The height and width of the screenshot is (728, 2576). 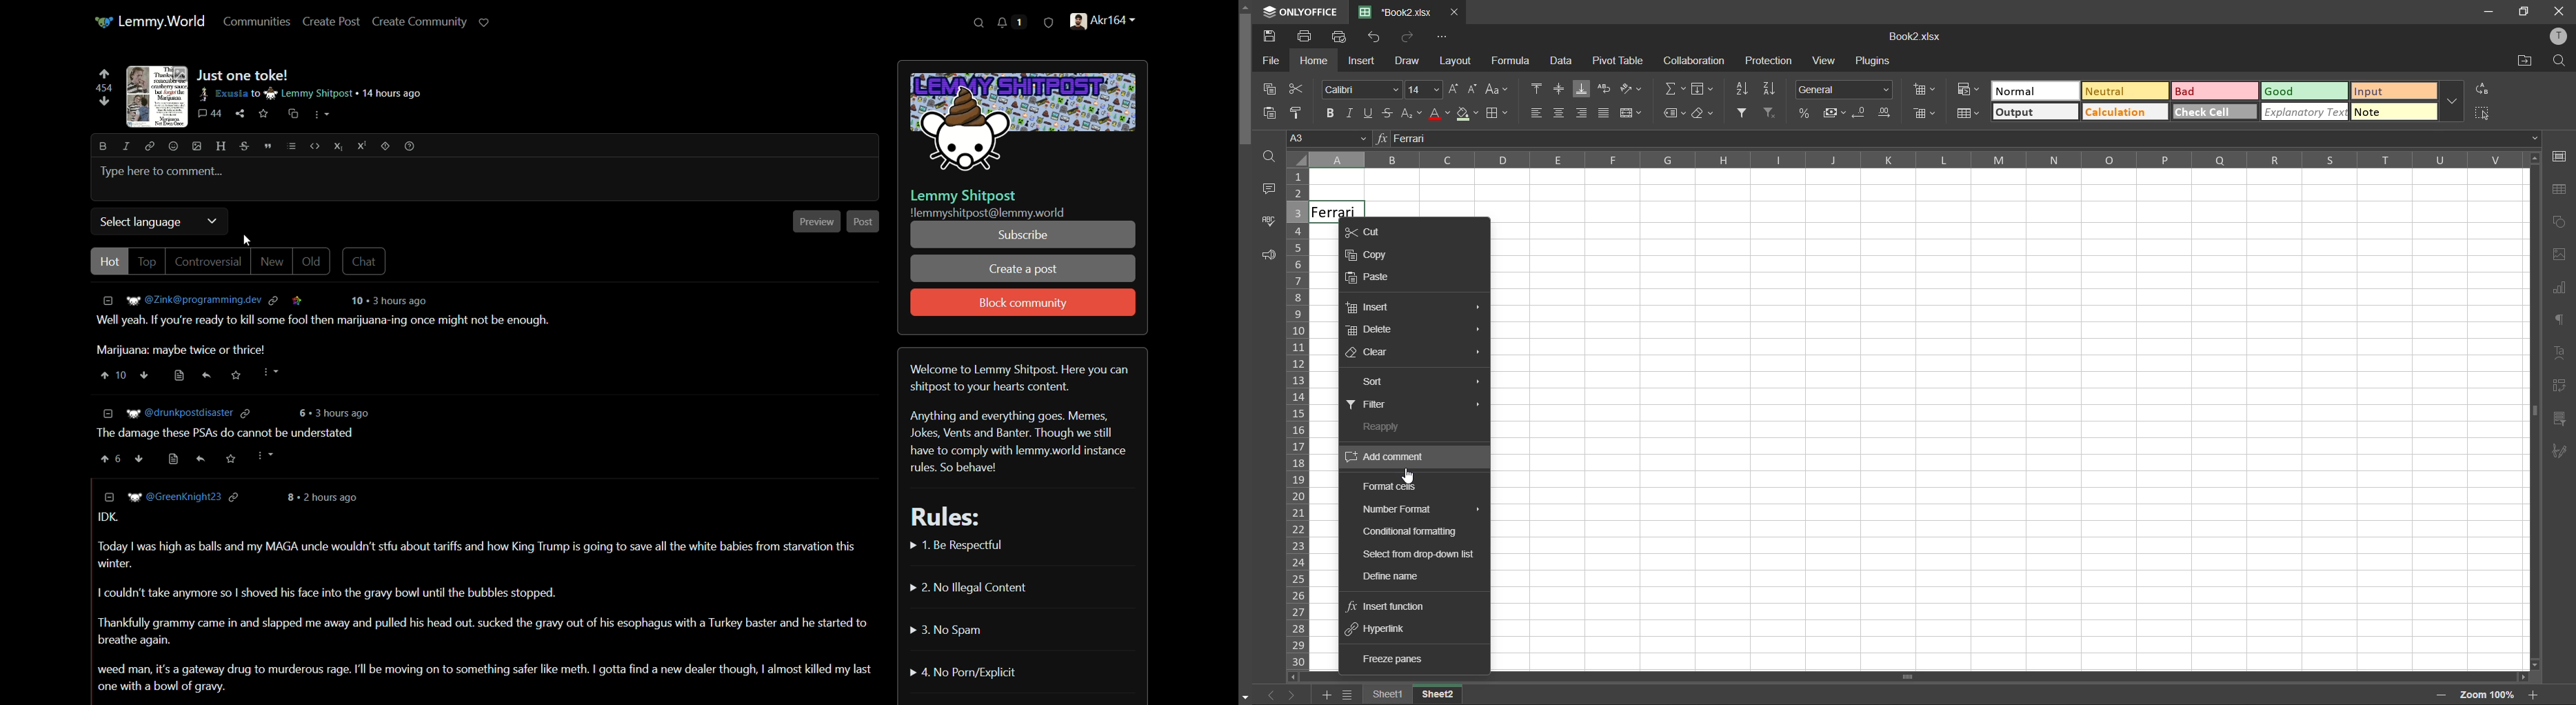 What do you see at coordinates (158, 221) in the screenshot?
I see `select language` at bounding box center [158, 221].